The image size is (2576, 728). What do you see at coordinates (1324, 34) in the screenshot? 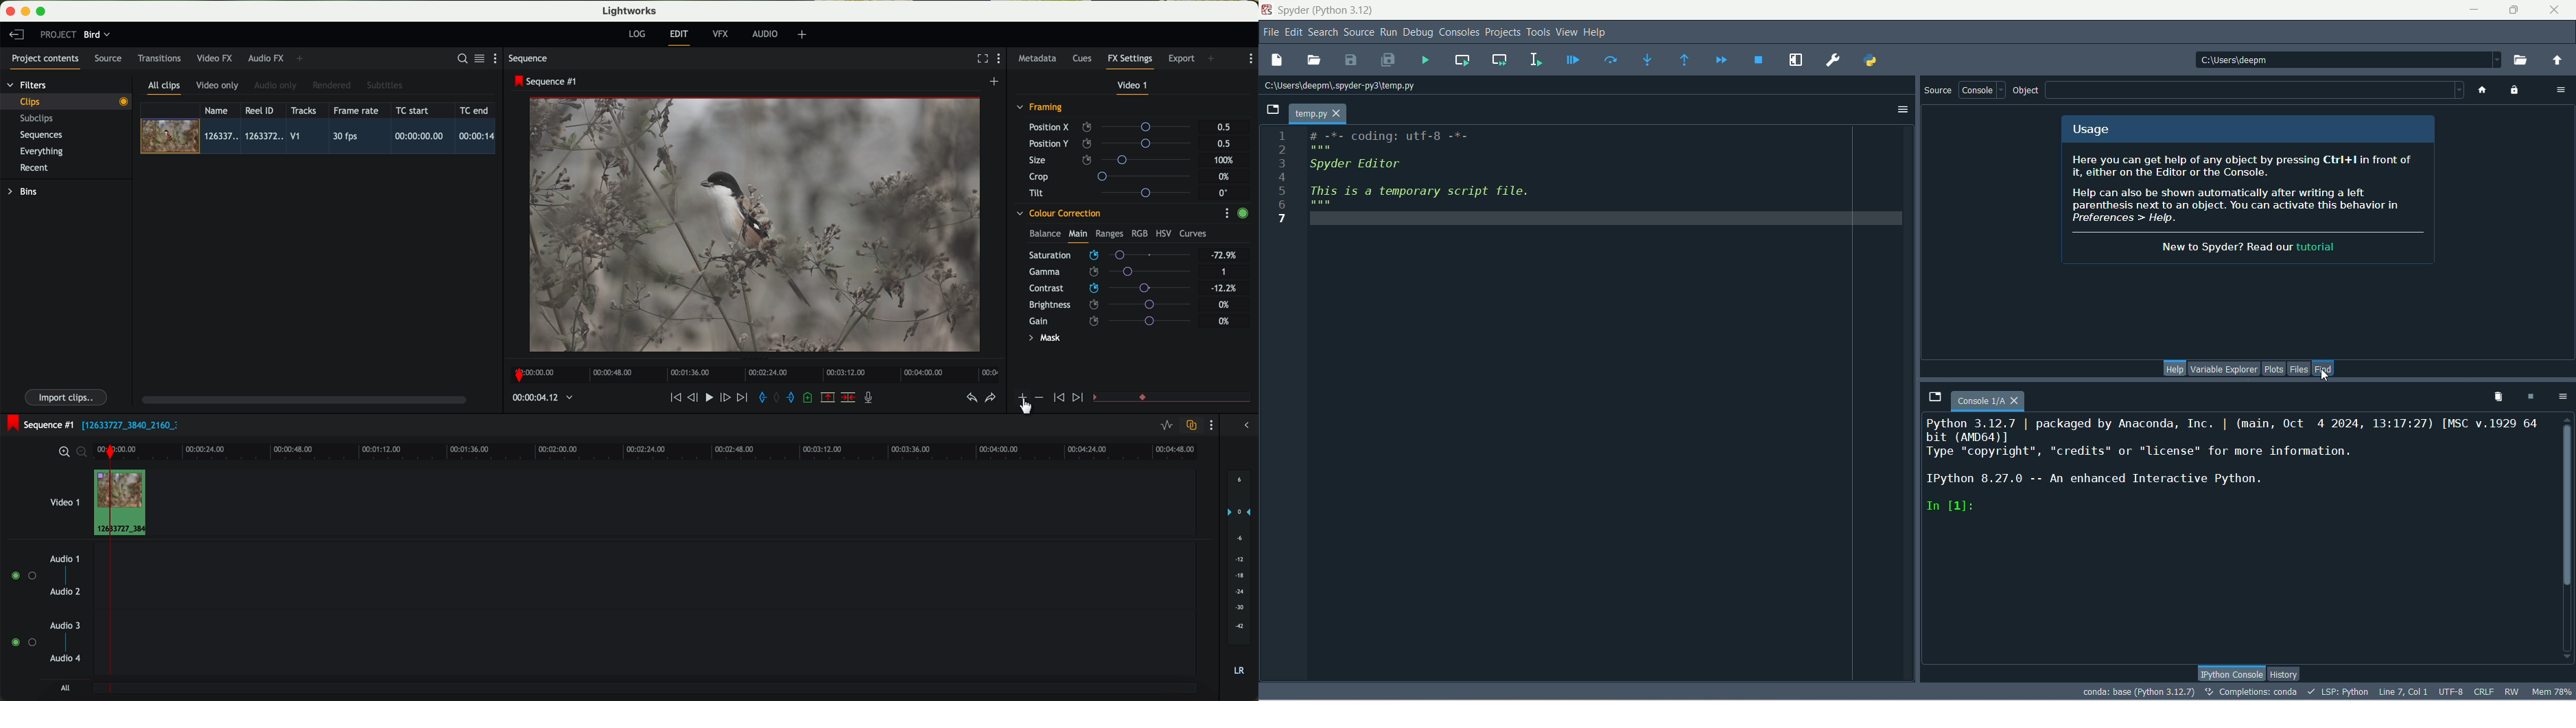
I see `search` at bounding box center [1324, 34].